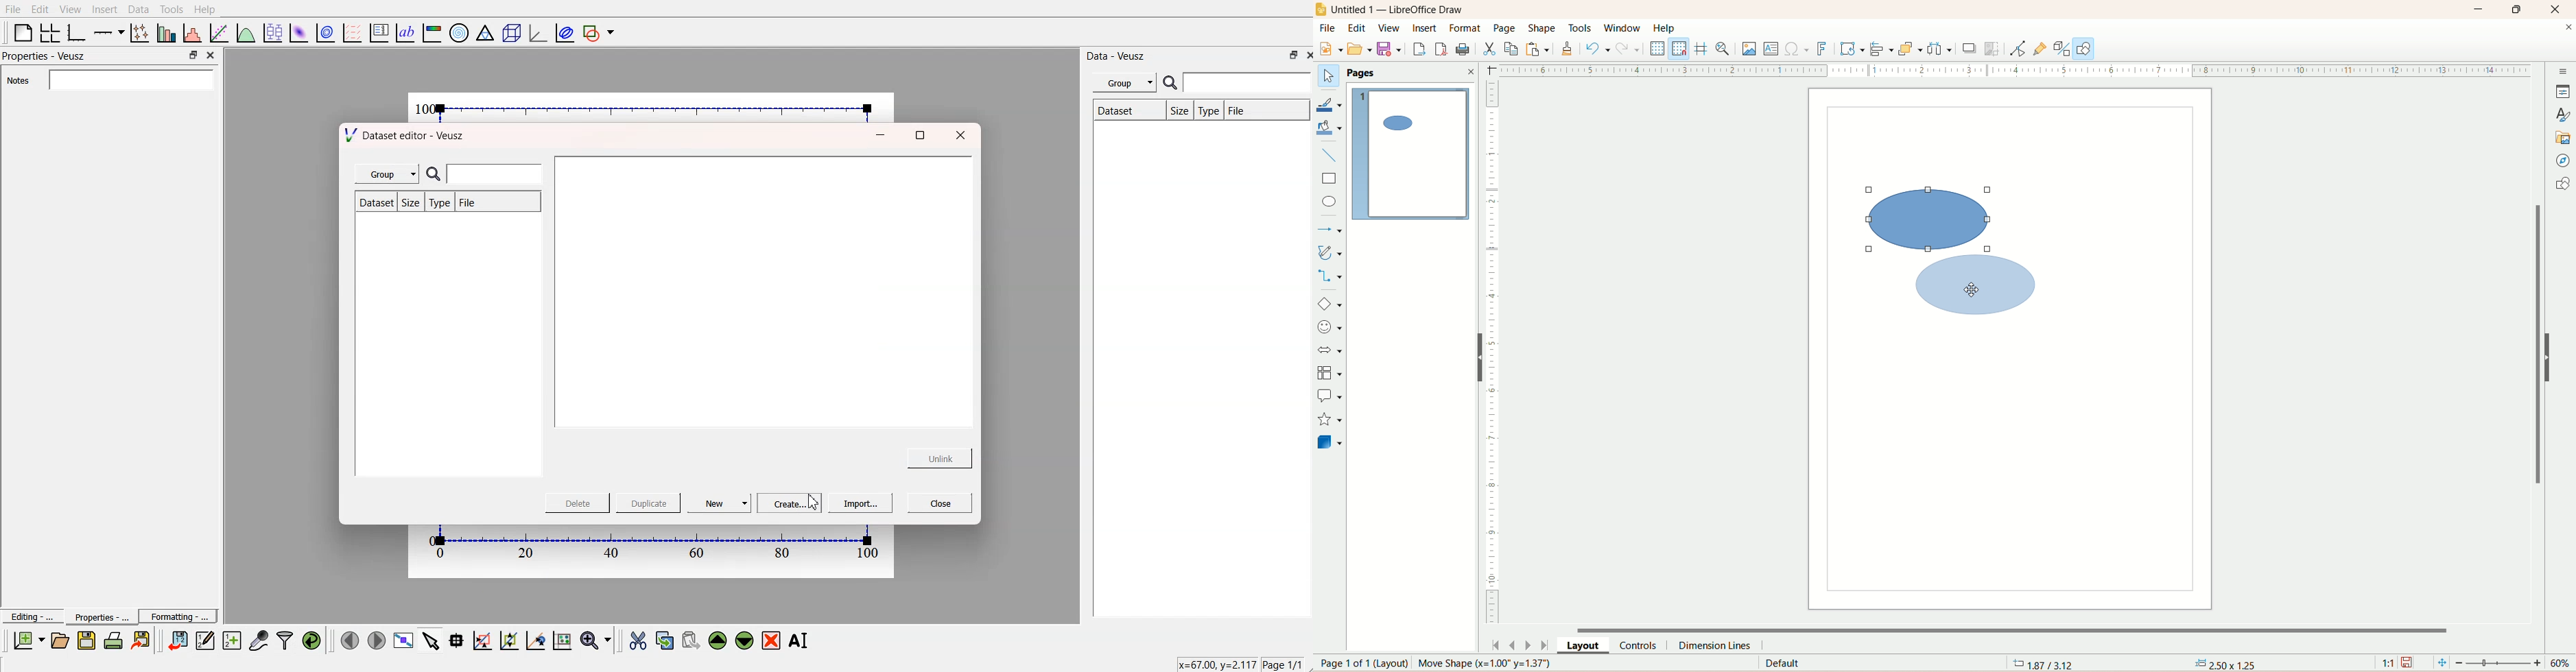 This screenshot has height=672, width=2576. What do you see at coordinates (408, 136) in the screenshot?
I see `Dataset editor - Veusz` at bounding box center [408, 136].